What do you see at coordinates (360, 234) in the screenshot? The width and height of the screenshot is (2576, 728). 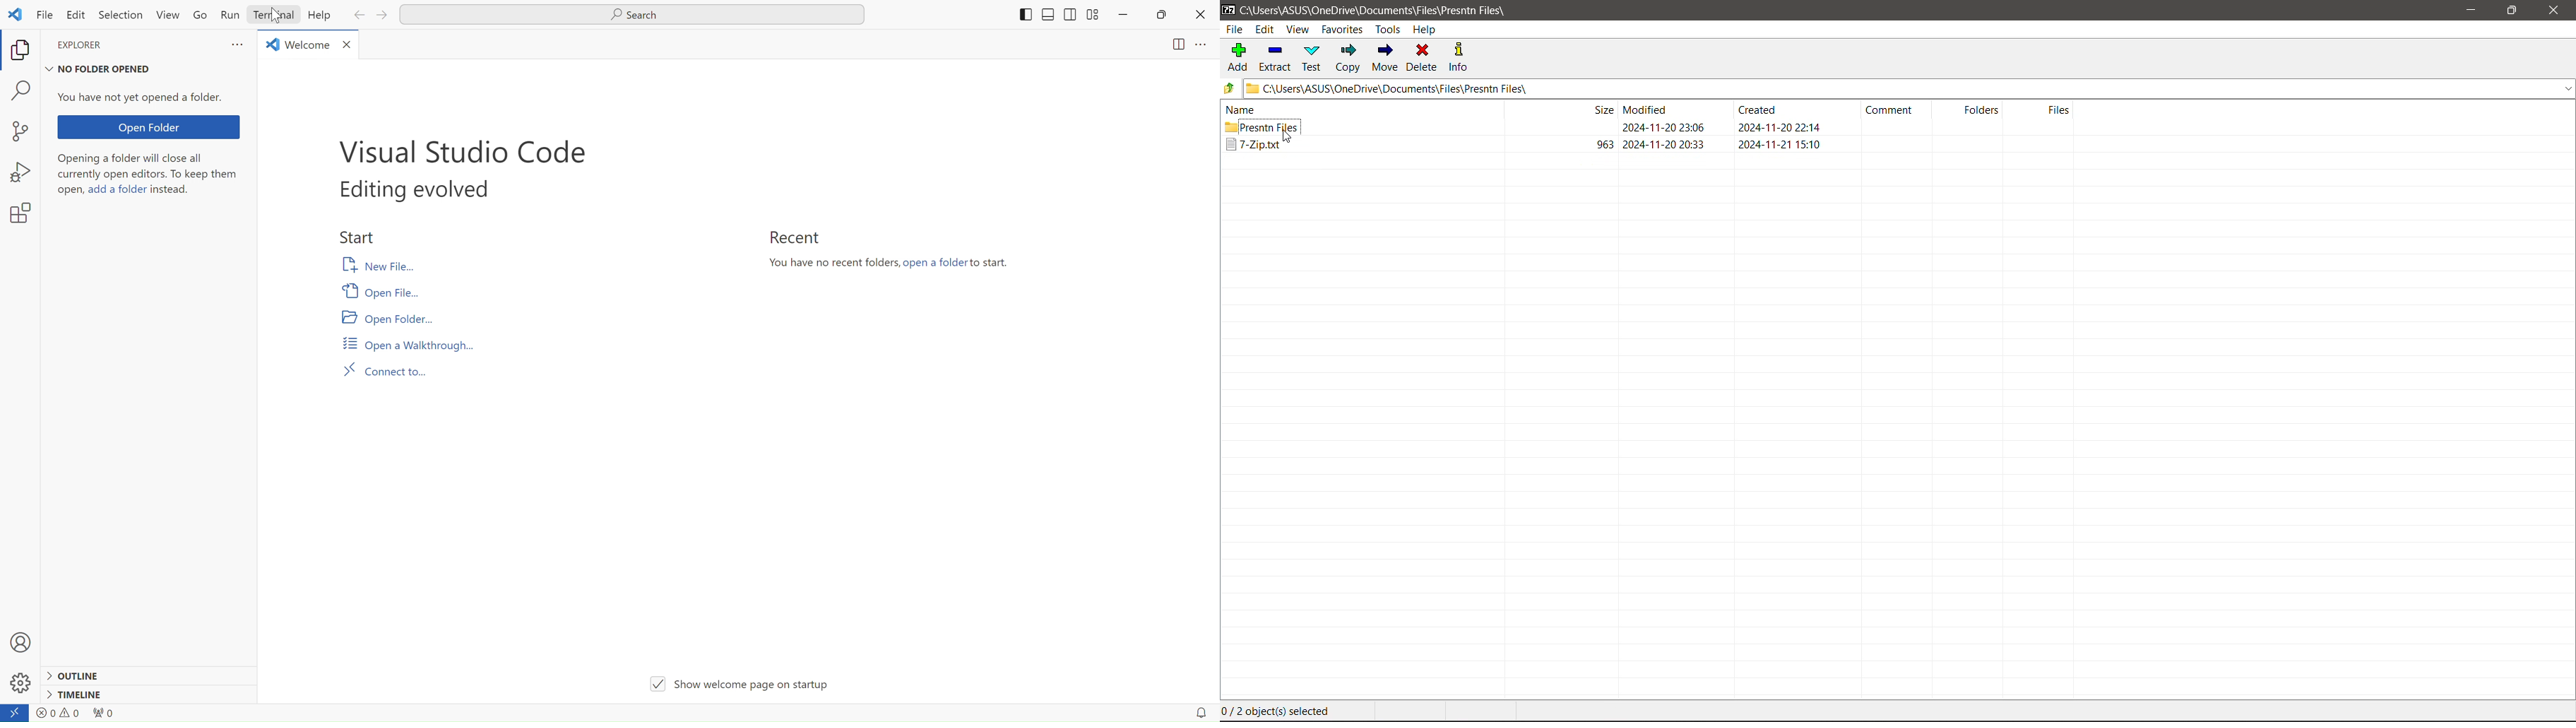 I see `start` at bounding box center [360, 234].